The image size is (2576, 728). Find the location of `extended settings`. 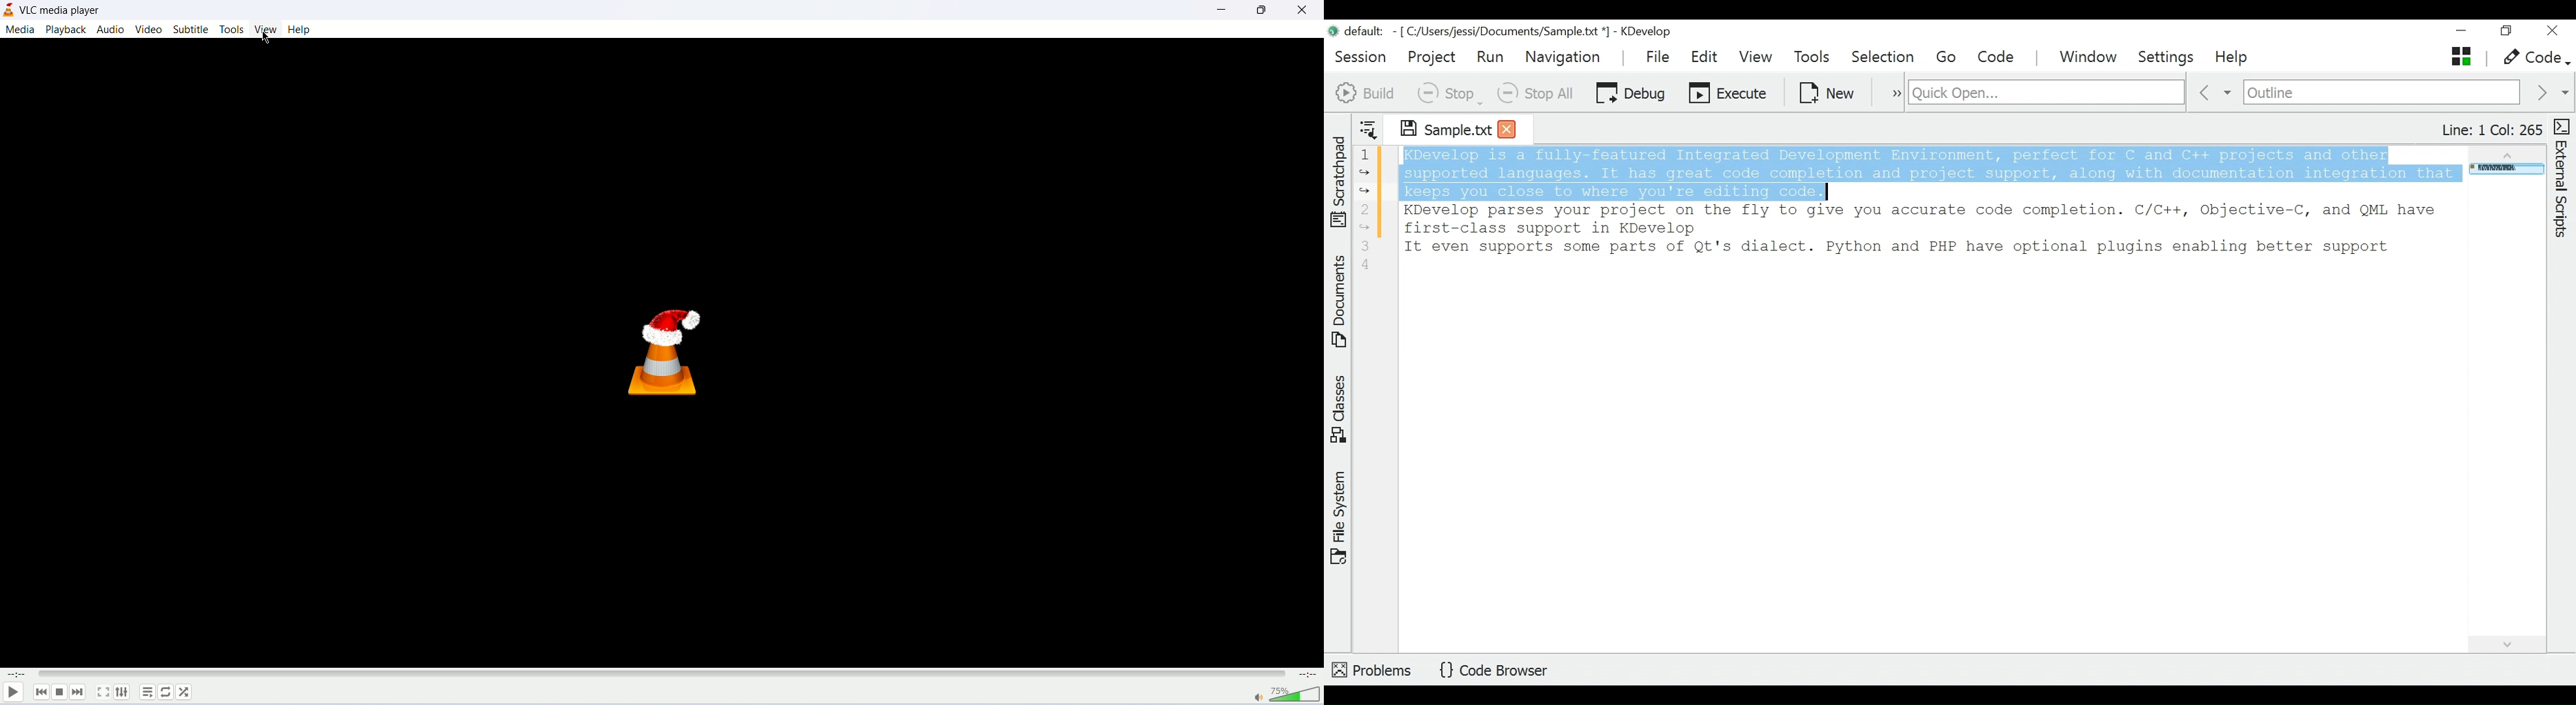

extended settings is located at coordinates (125, 693).